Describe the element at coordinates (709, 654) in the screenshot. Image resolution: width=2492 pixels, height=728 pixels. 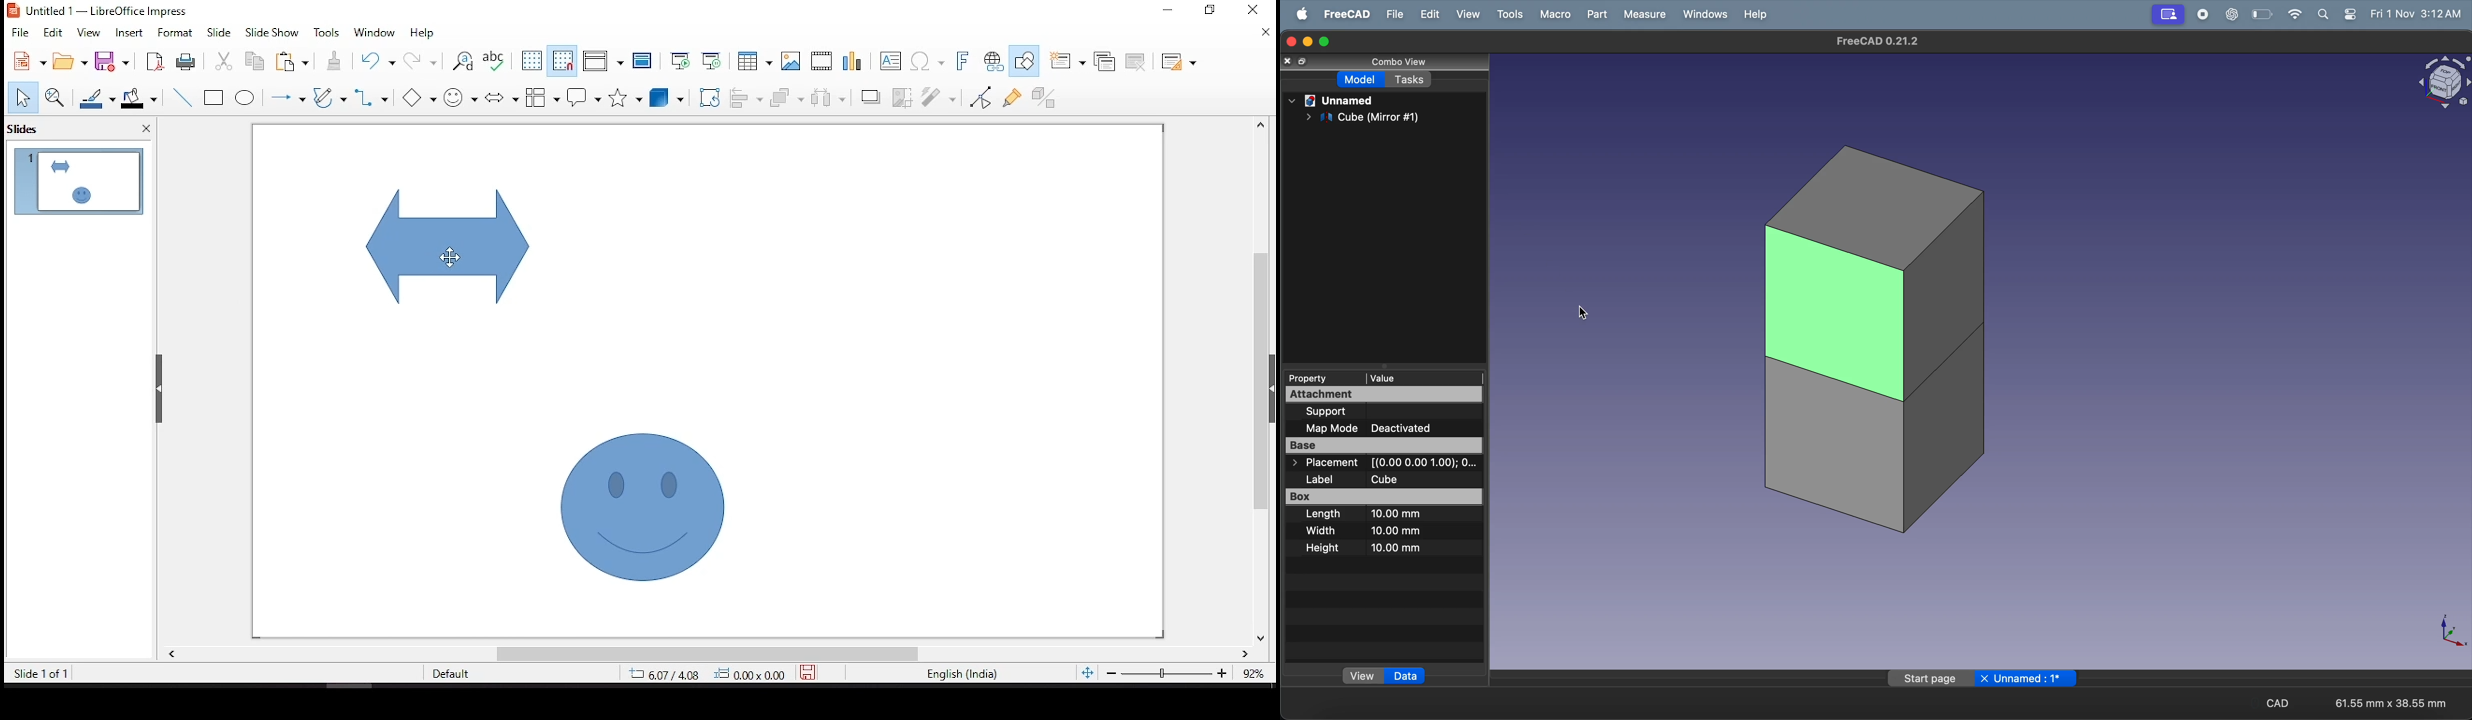
I see `scroll bar` at that location.